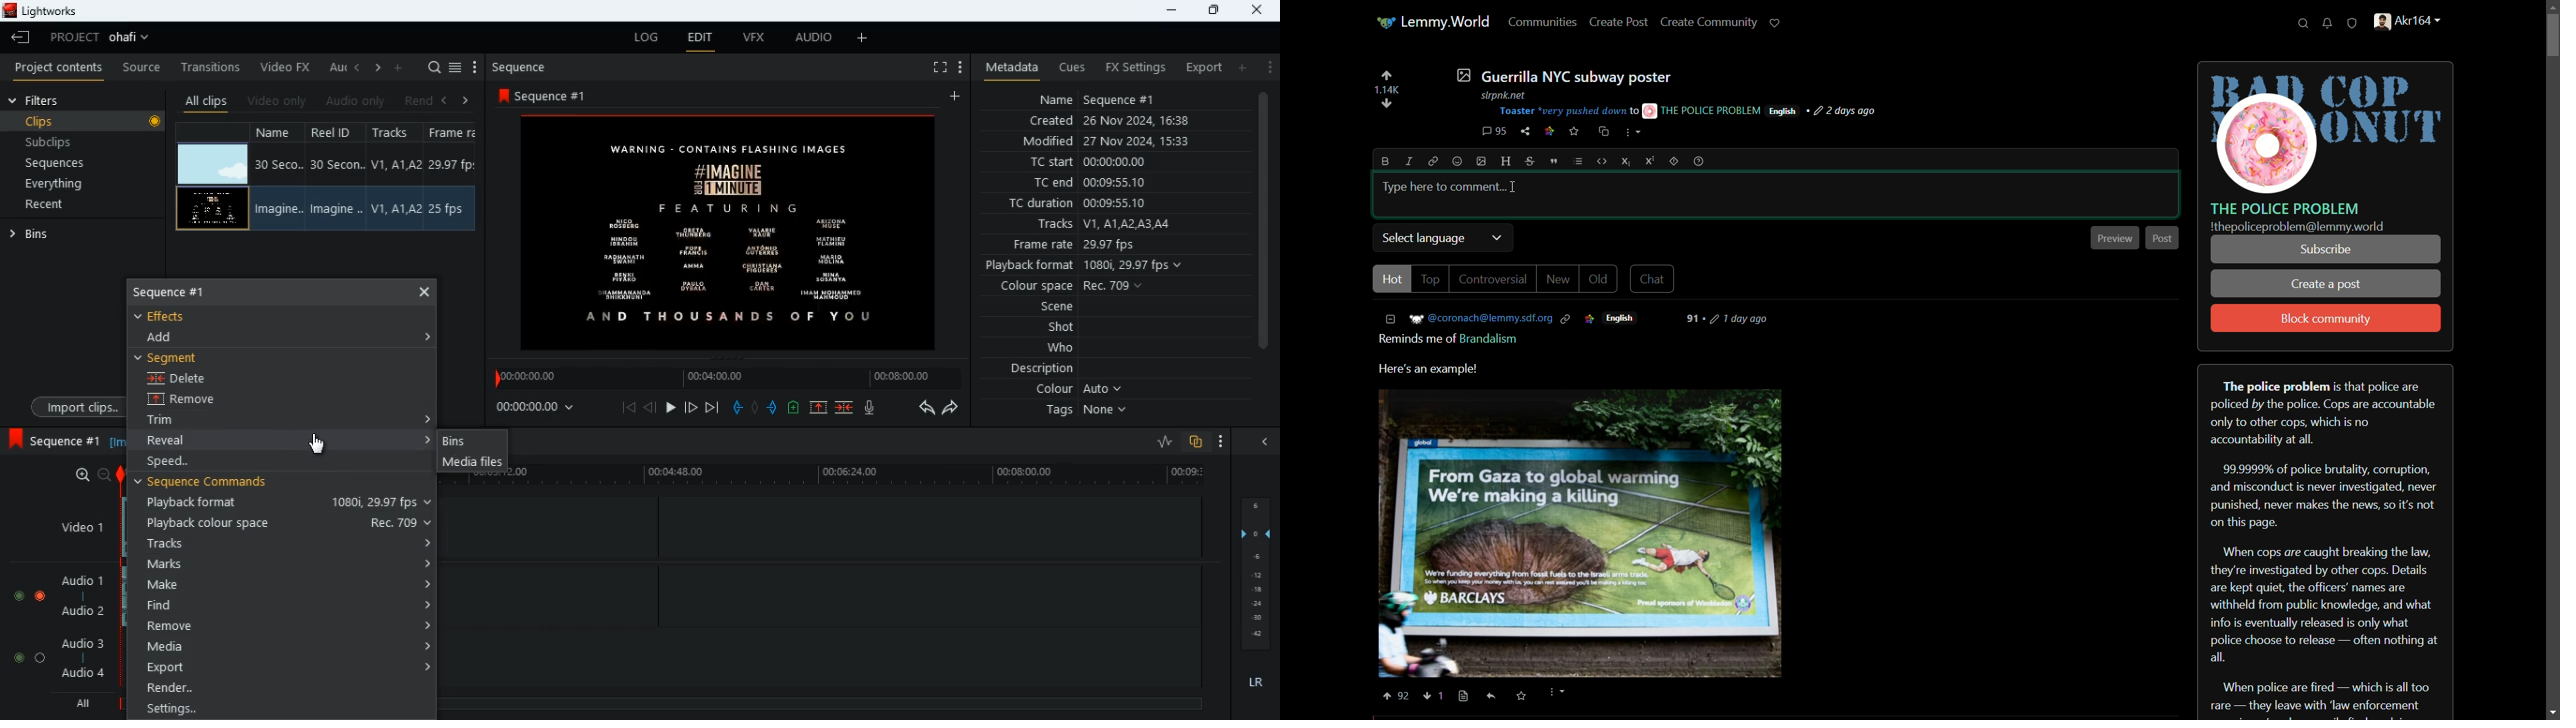  I want to click on strikethrough, so click(1531, 162).